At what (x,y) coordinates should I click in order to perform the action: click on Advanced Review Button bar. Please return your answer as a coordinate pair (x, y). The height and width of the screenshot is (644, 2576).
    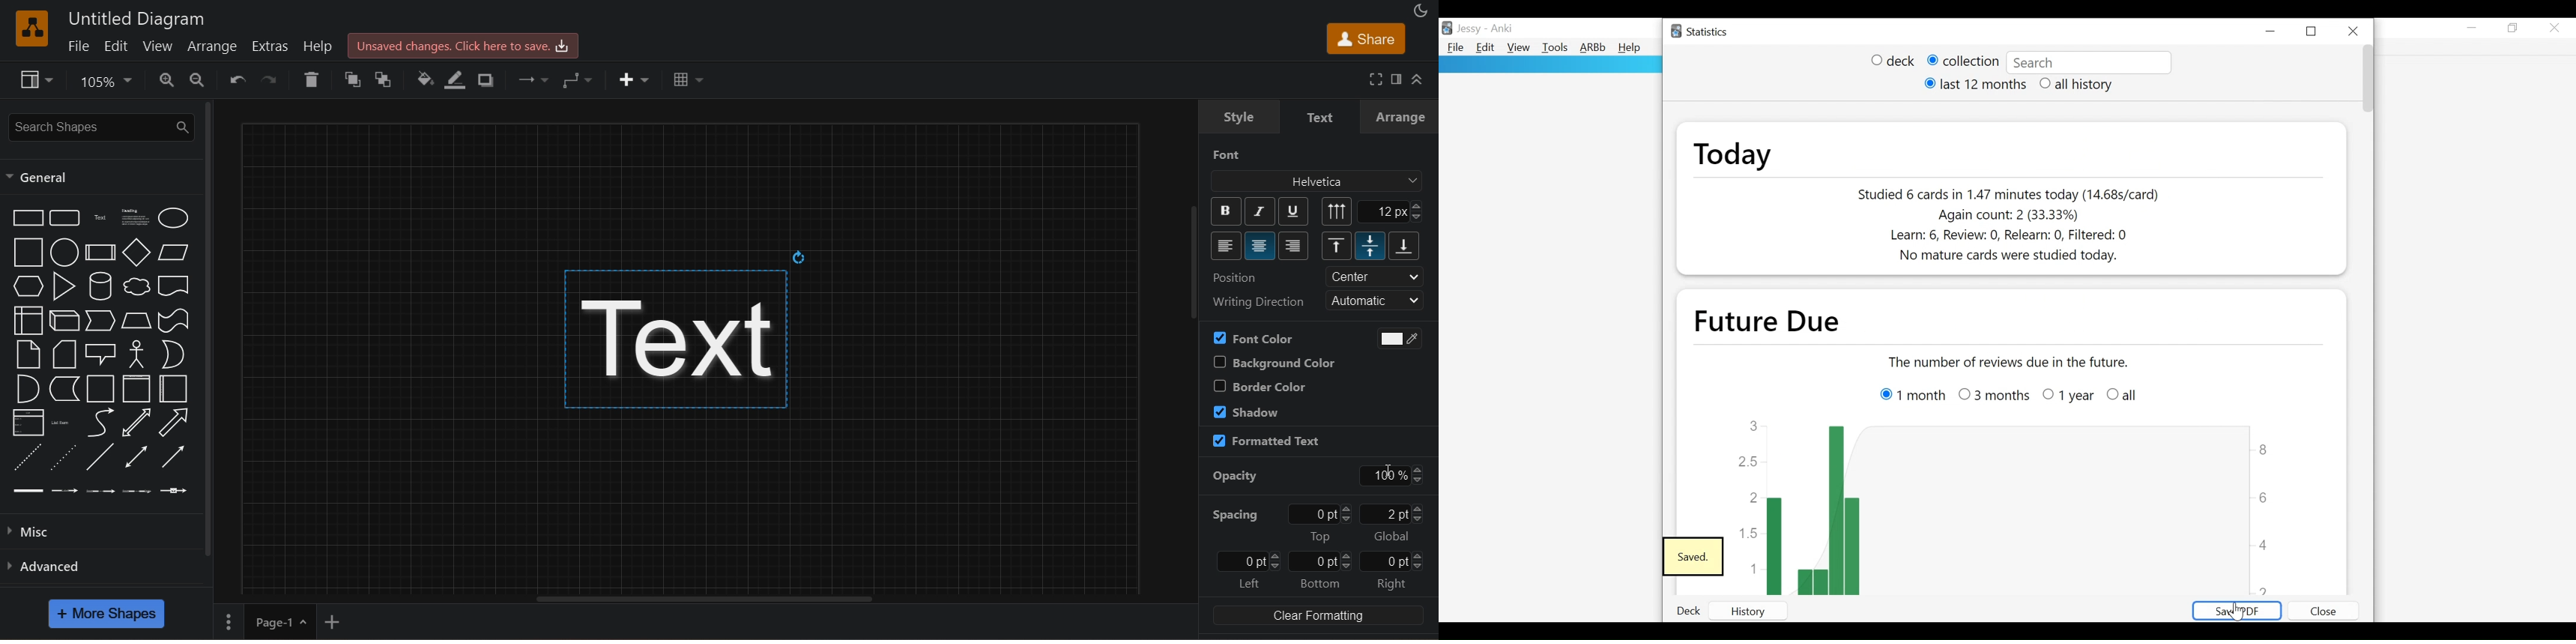
    Looking at the image, I should click on (1593, 48).